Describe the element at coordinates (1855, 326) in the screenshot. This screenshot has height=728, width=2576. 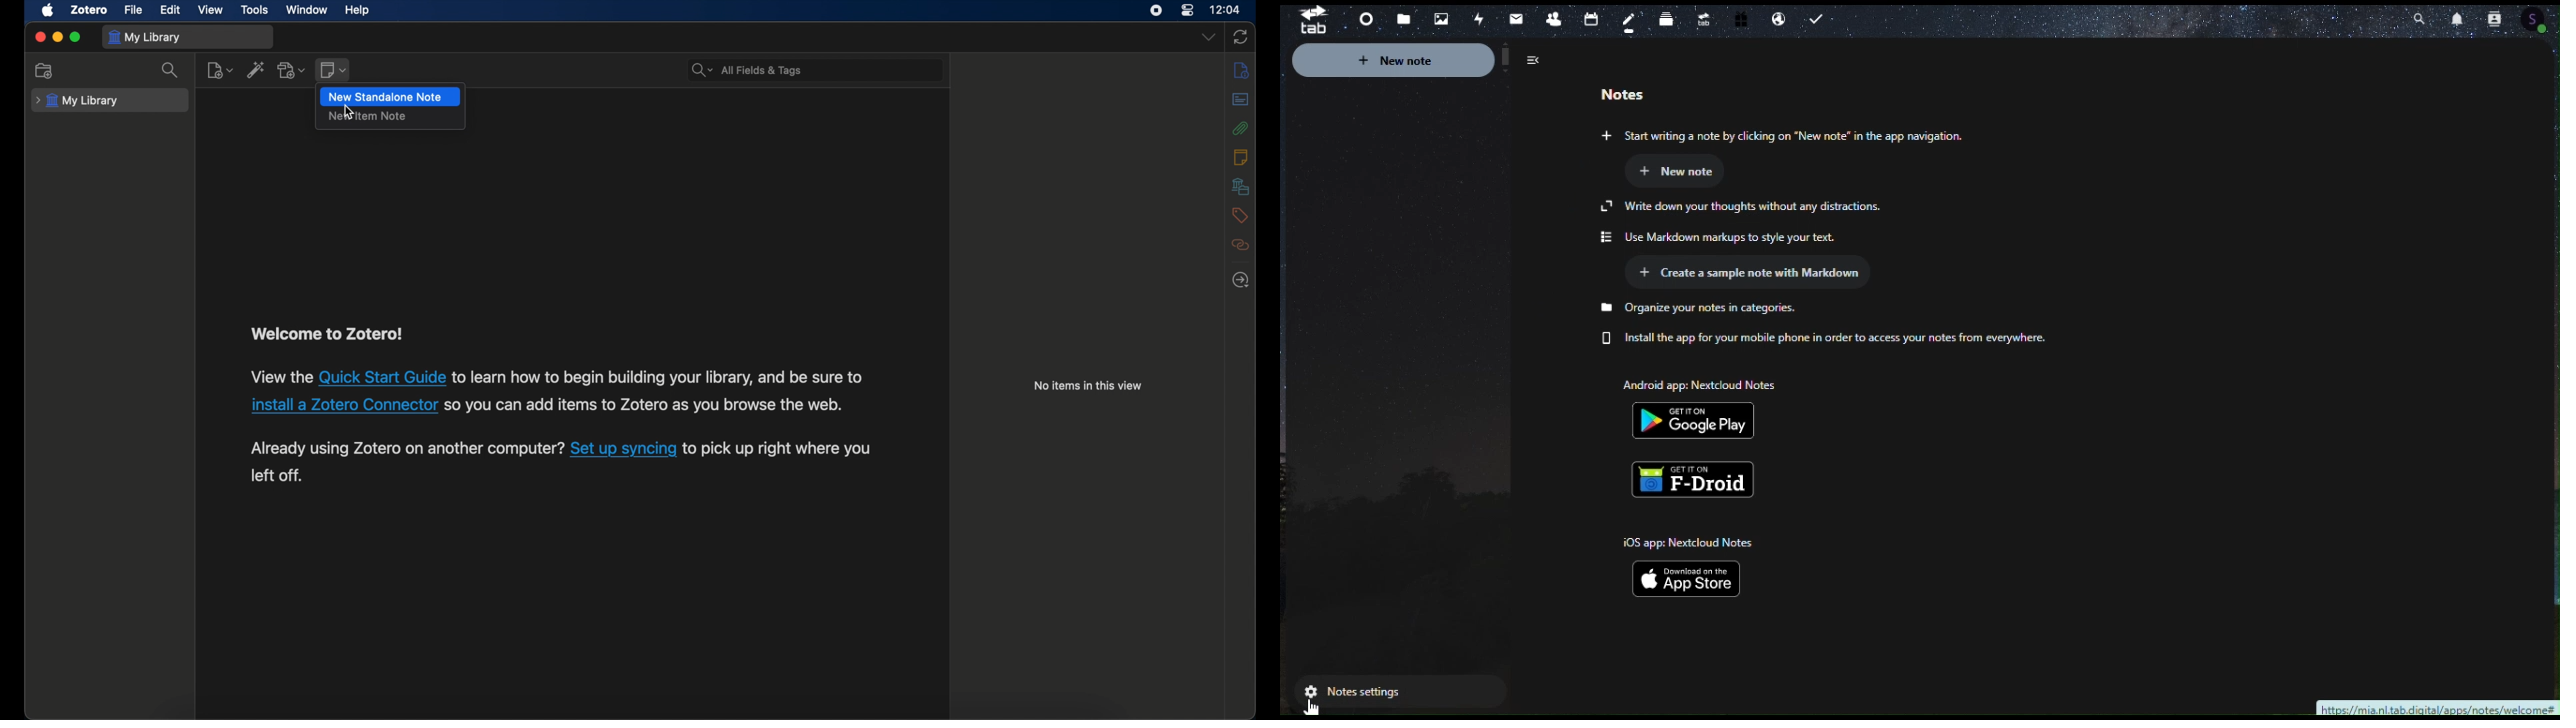
I see `Text` at that location.